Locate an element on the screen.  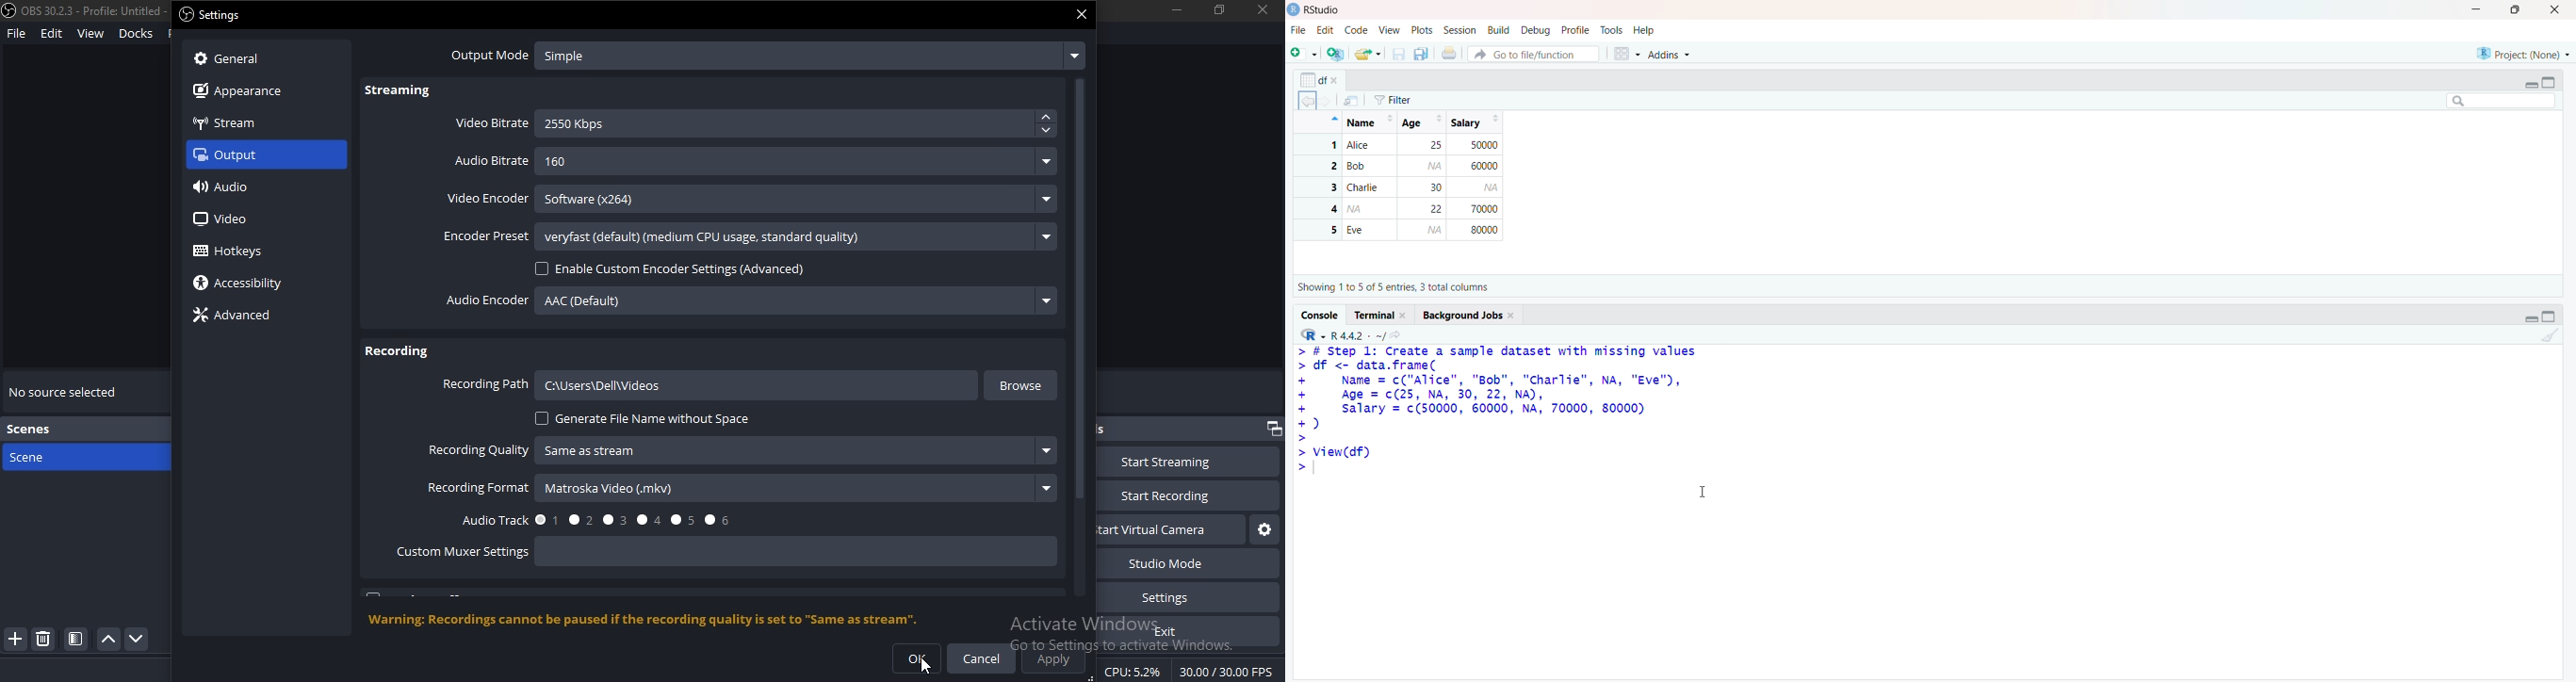
start streaming is located at coordinates (1175, 463).